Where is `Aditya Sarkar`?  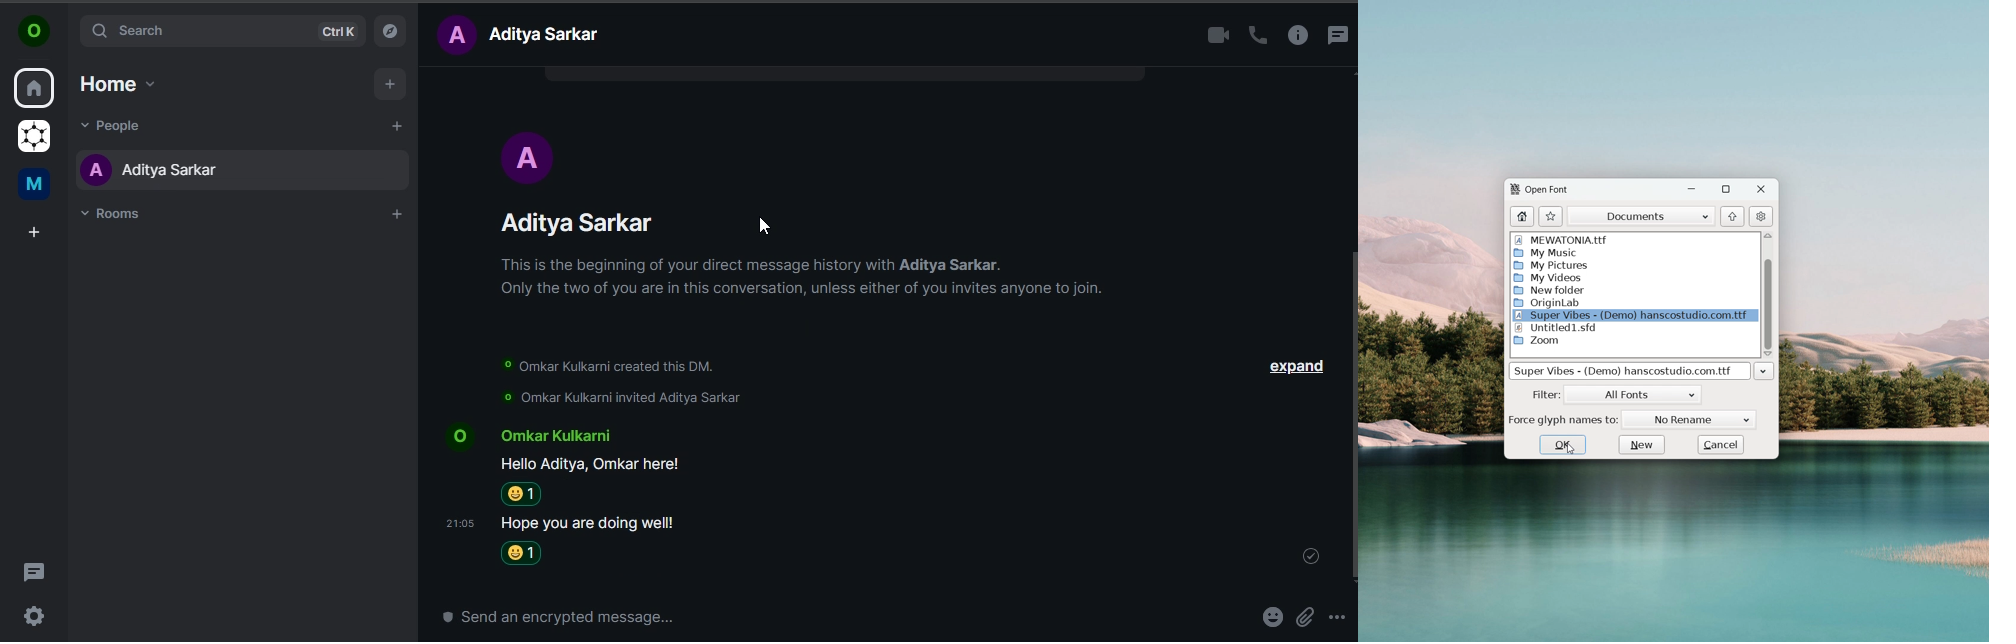 Aditya Sarkar is located at coordinates (581, 223).